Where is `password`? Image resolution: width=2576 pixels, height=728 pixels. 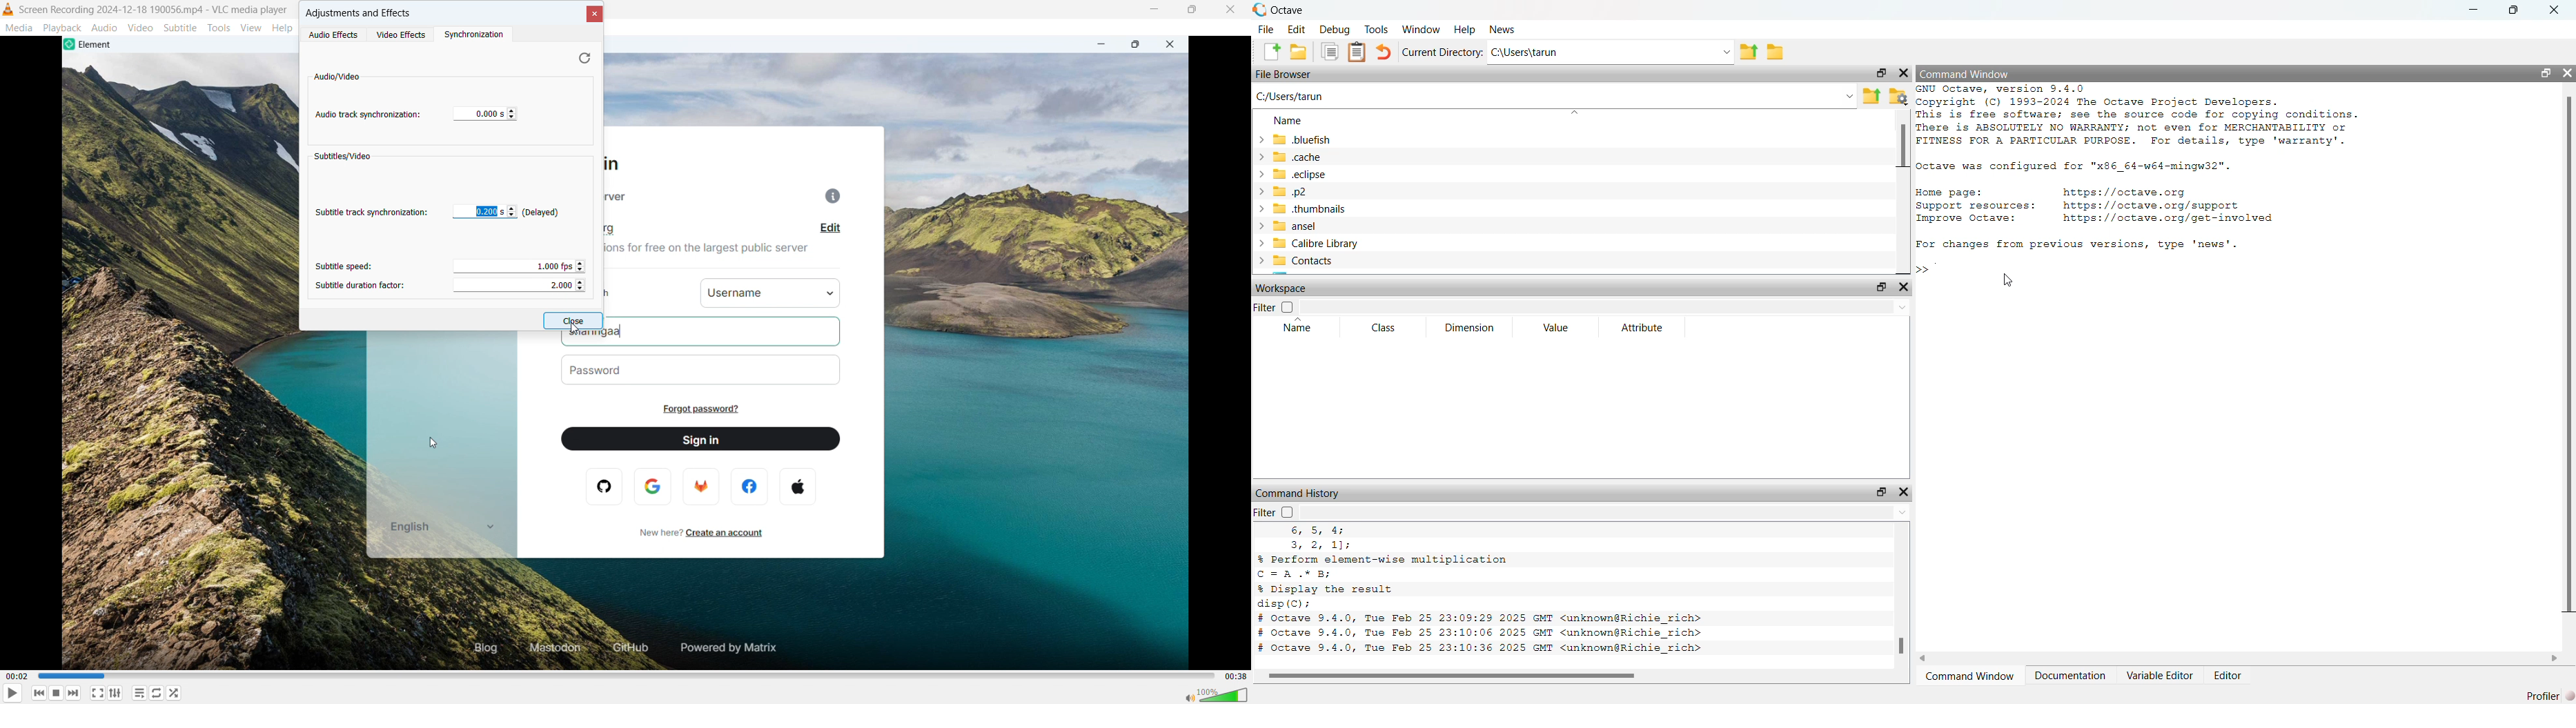
password is located at coordinates (705, 370).